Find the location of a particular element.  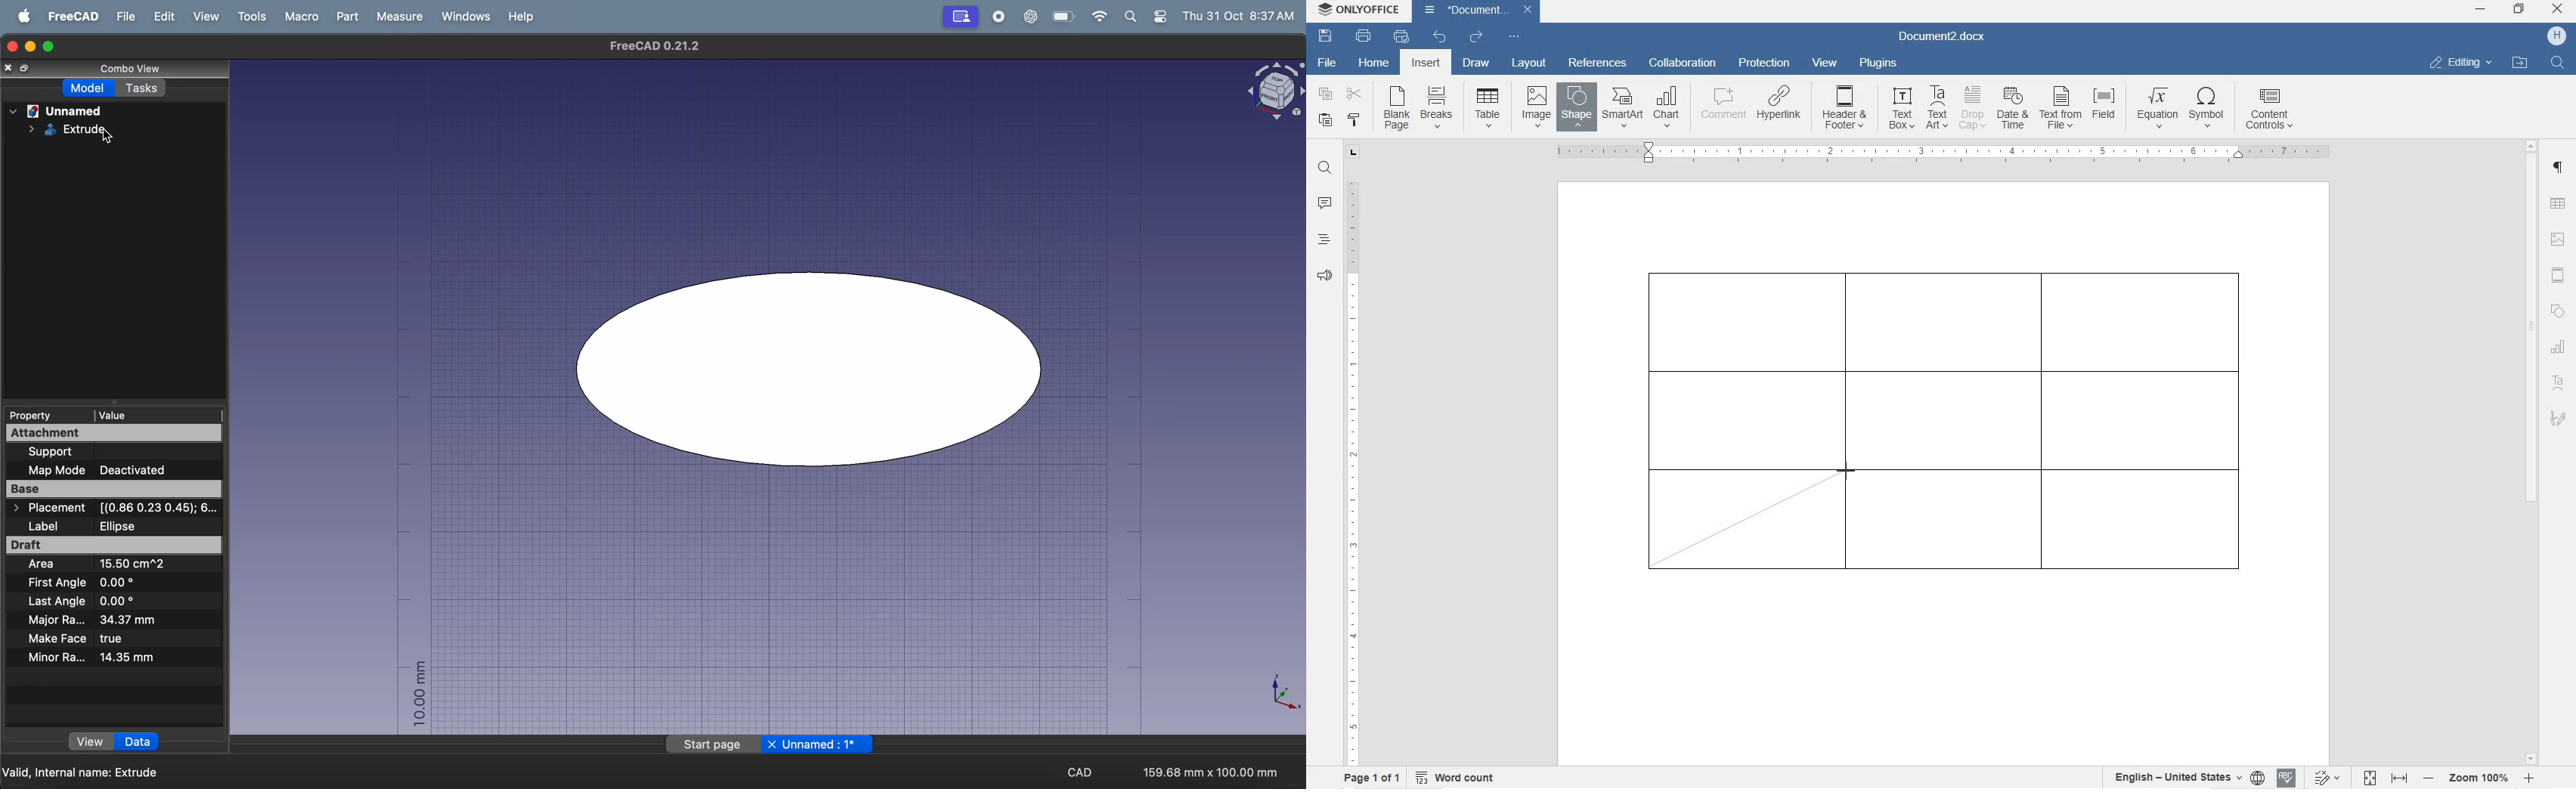

feedback & support is located at coordinates (1324, 277).